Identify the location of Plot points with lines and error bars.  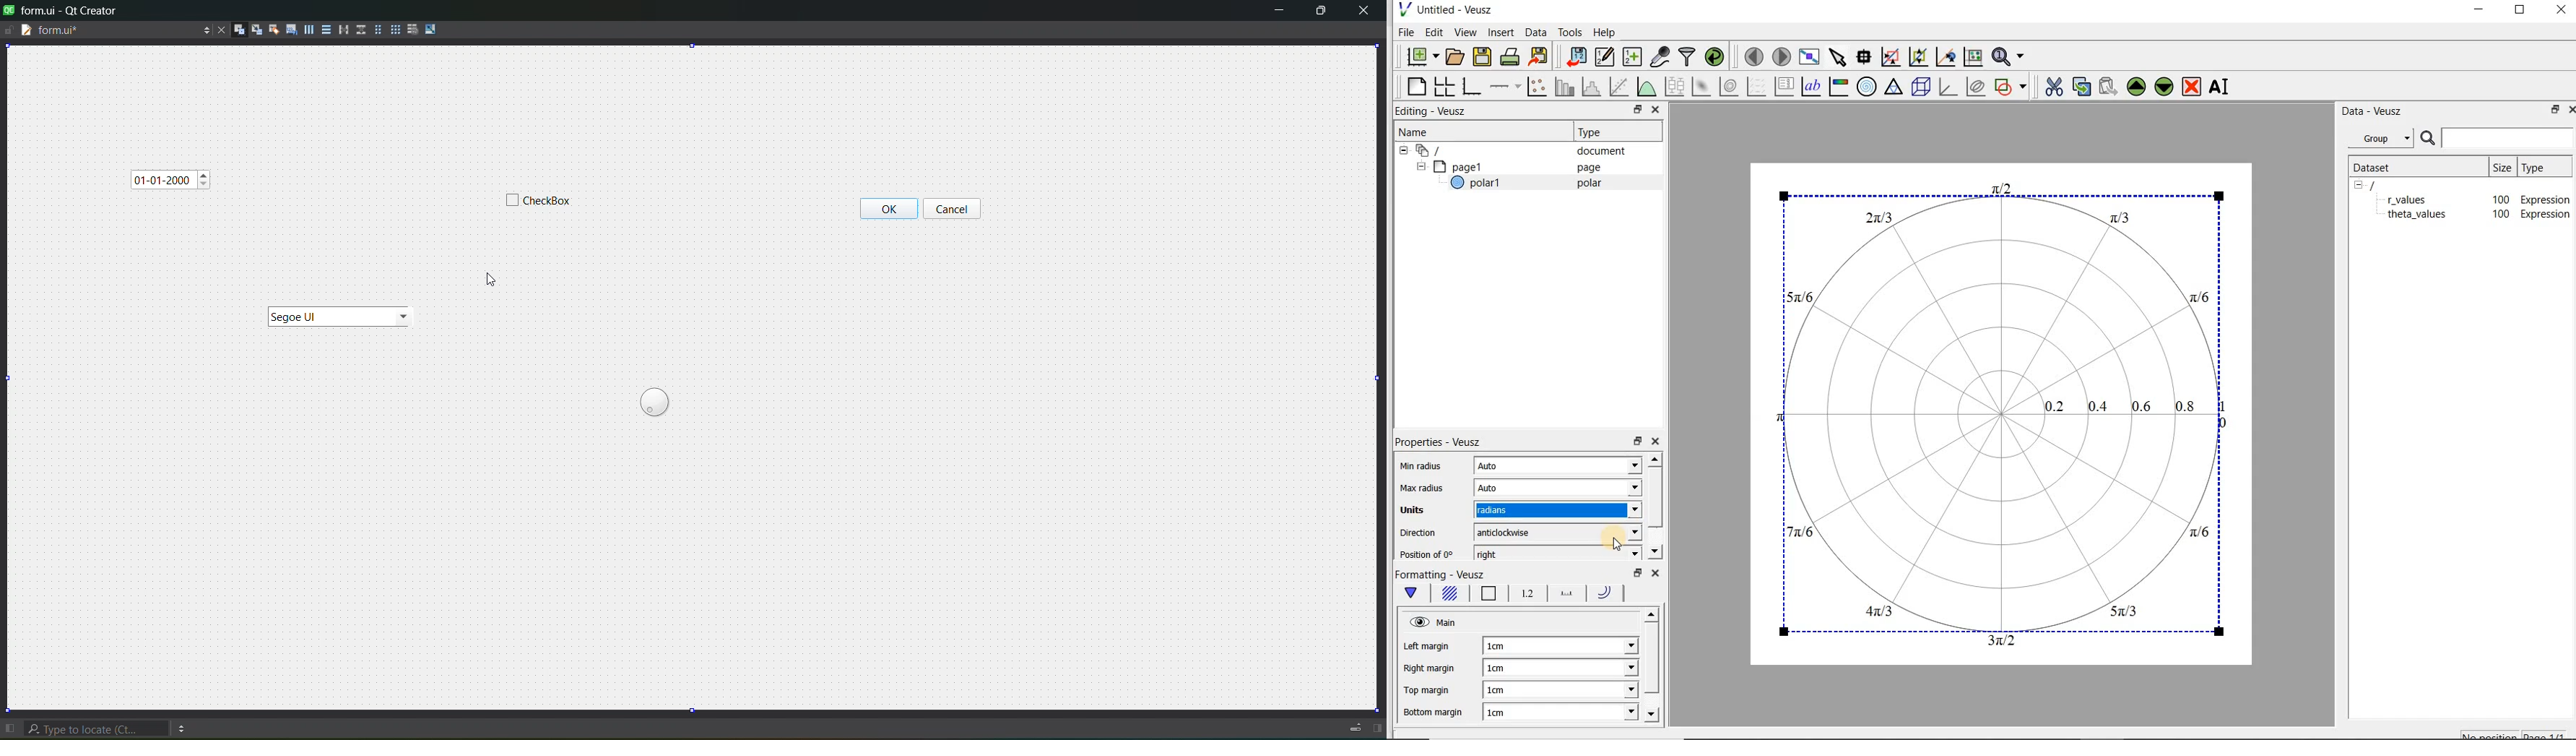
(1538, 86).